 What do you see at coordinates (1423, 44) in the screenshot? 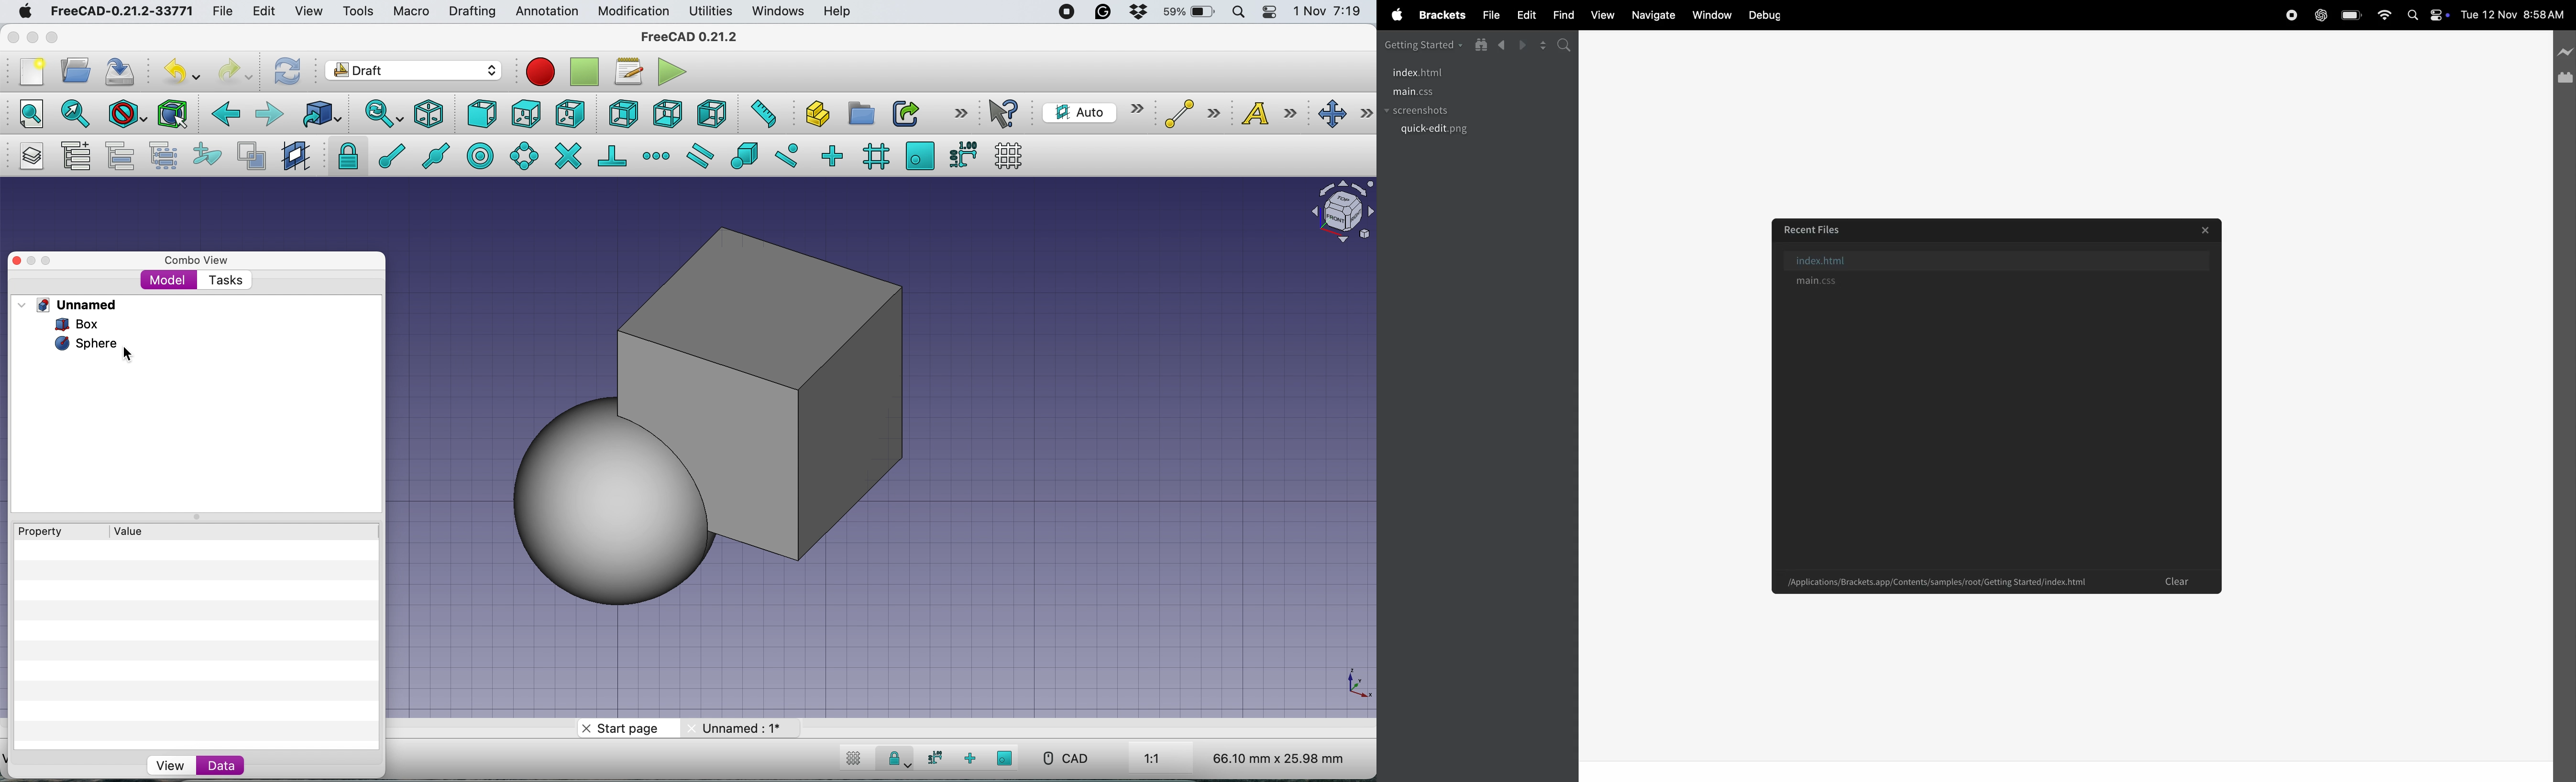
I see `getting started` at bounding box center [1423, 44].